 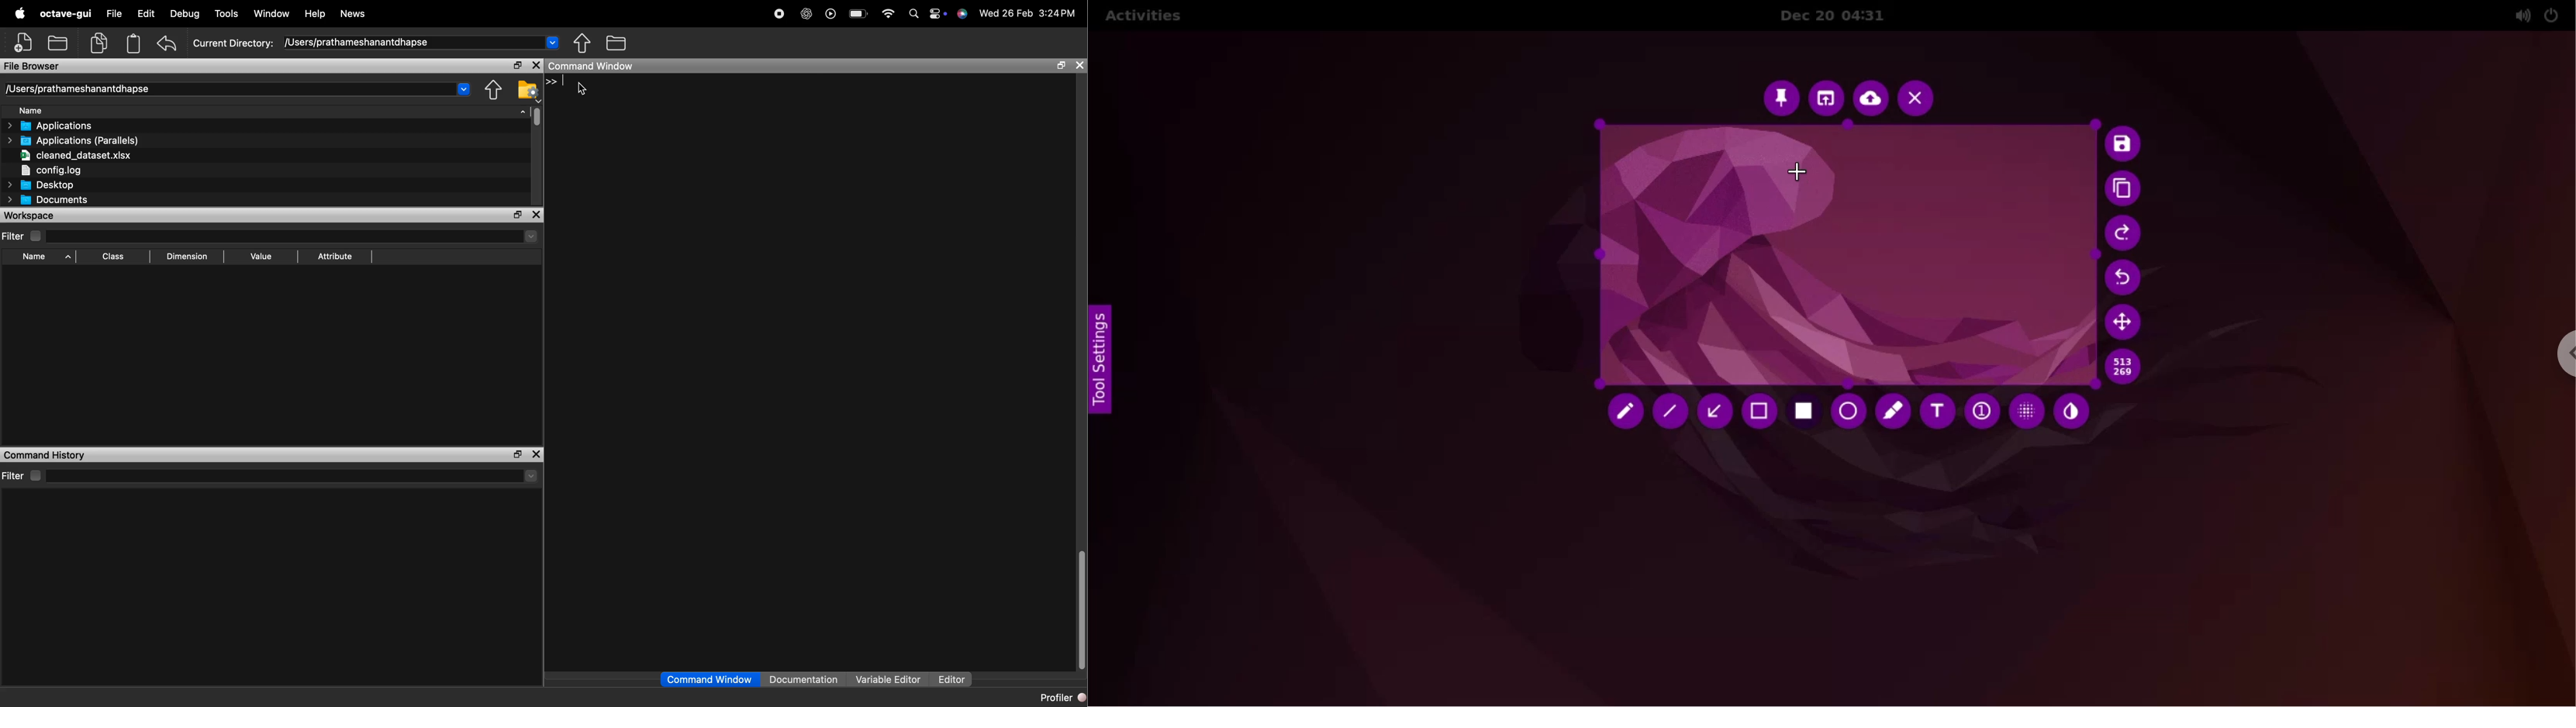 I want to click on Profiler, so click(x=1062, y=698).